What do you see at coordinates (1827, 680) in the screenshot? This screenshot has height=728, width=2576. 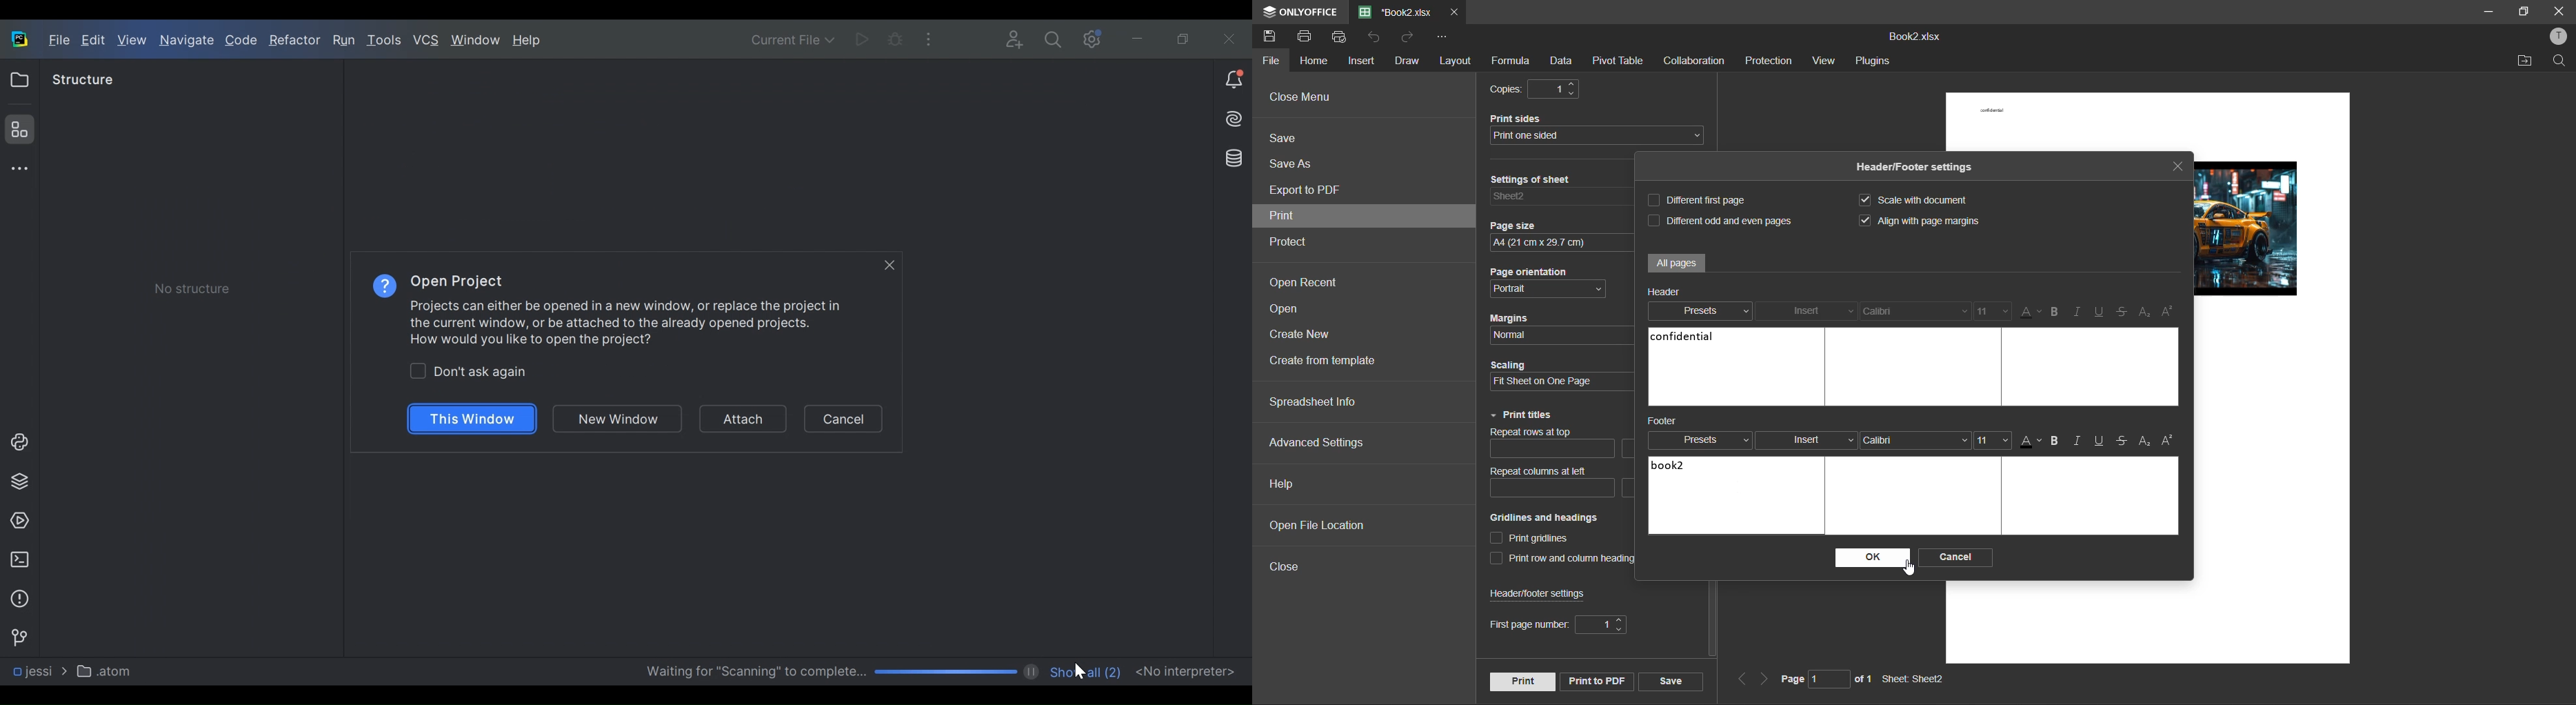 I see `page 1 of 1` at bounding box center [1827, 680].